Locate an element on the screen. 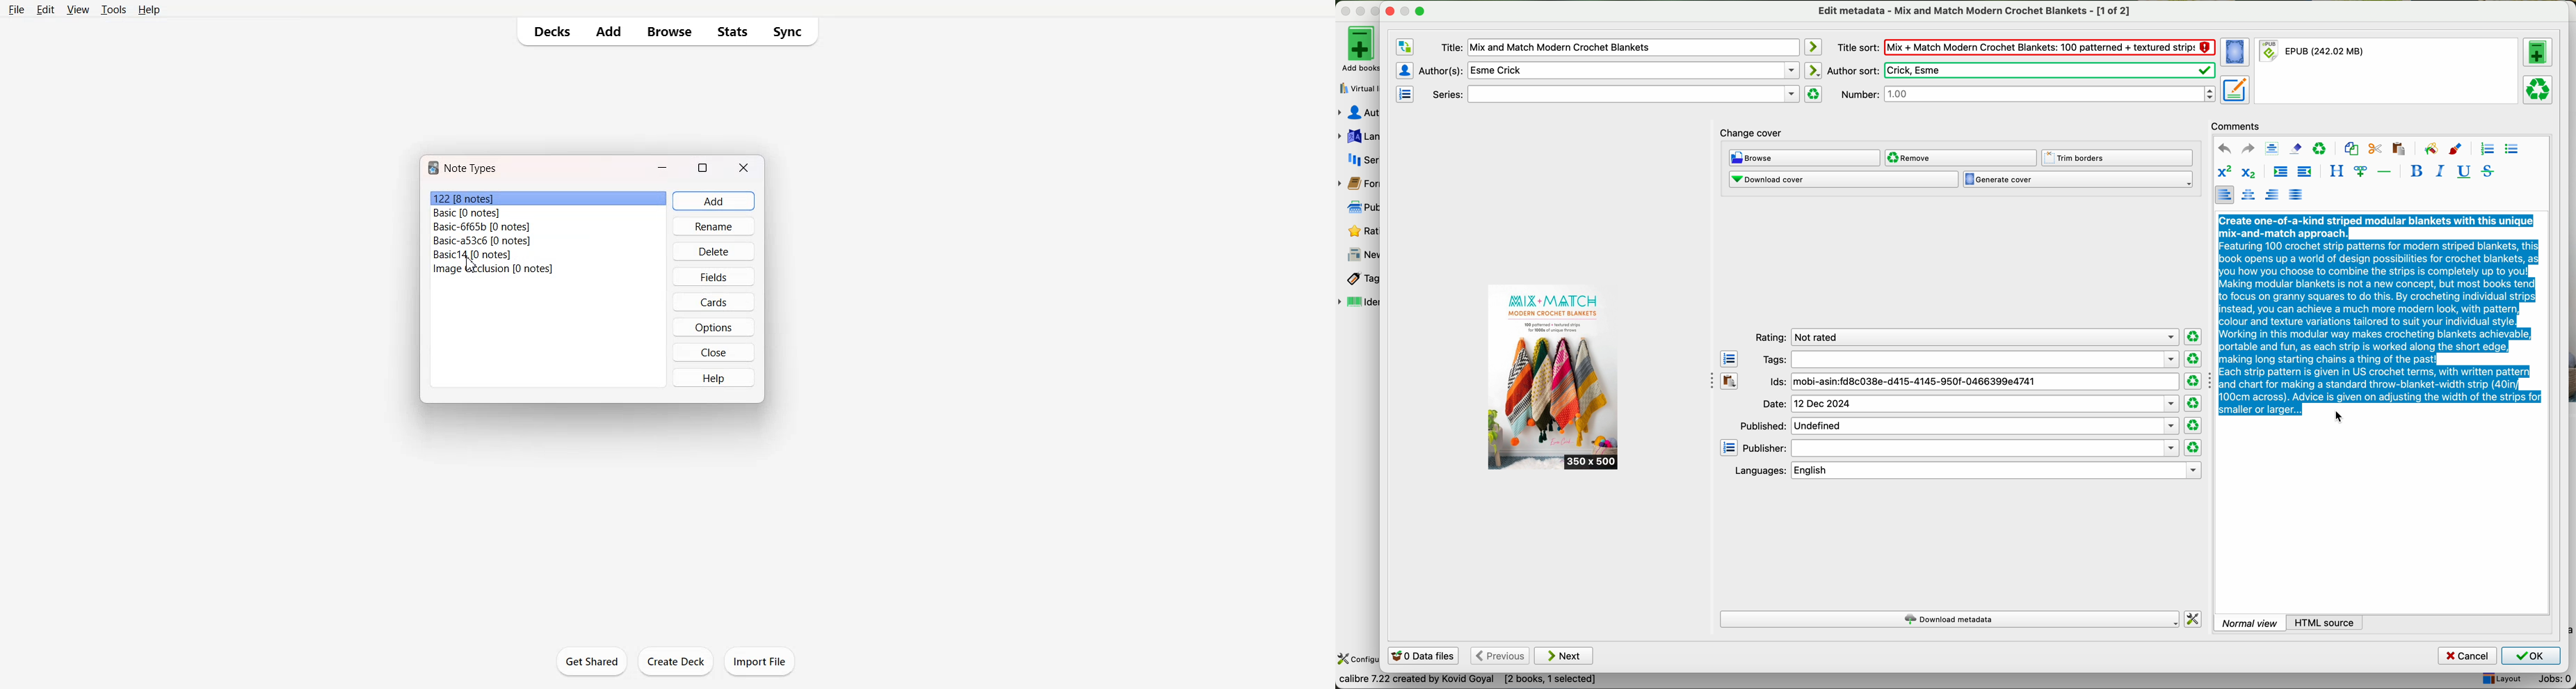 The height and width of the screenshot is (700, 2576). Minimize is located at coordinates (663, 166).